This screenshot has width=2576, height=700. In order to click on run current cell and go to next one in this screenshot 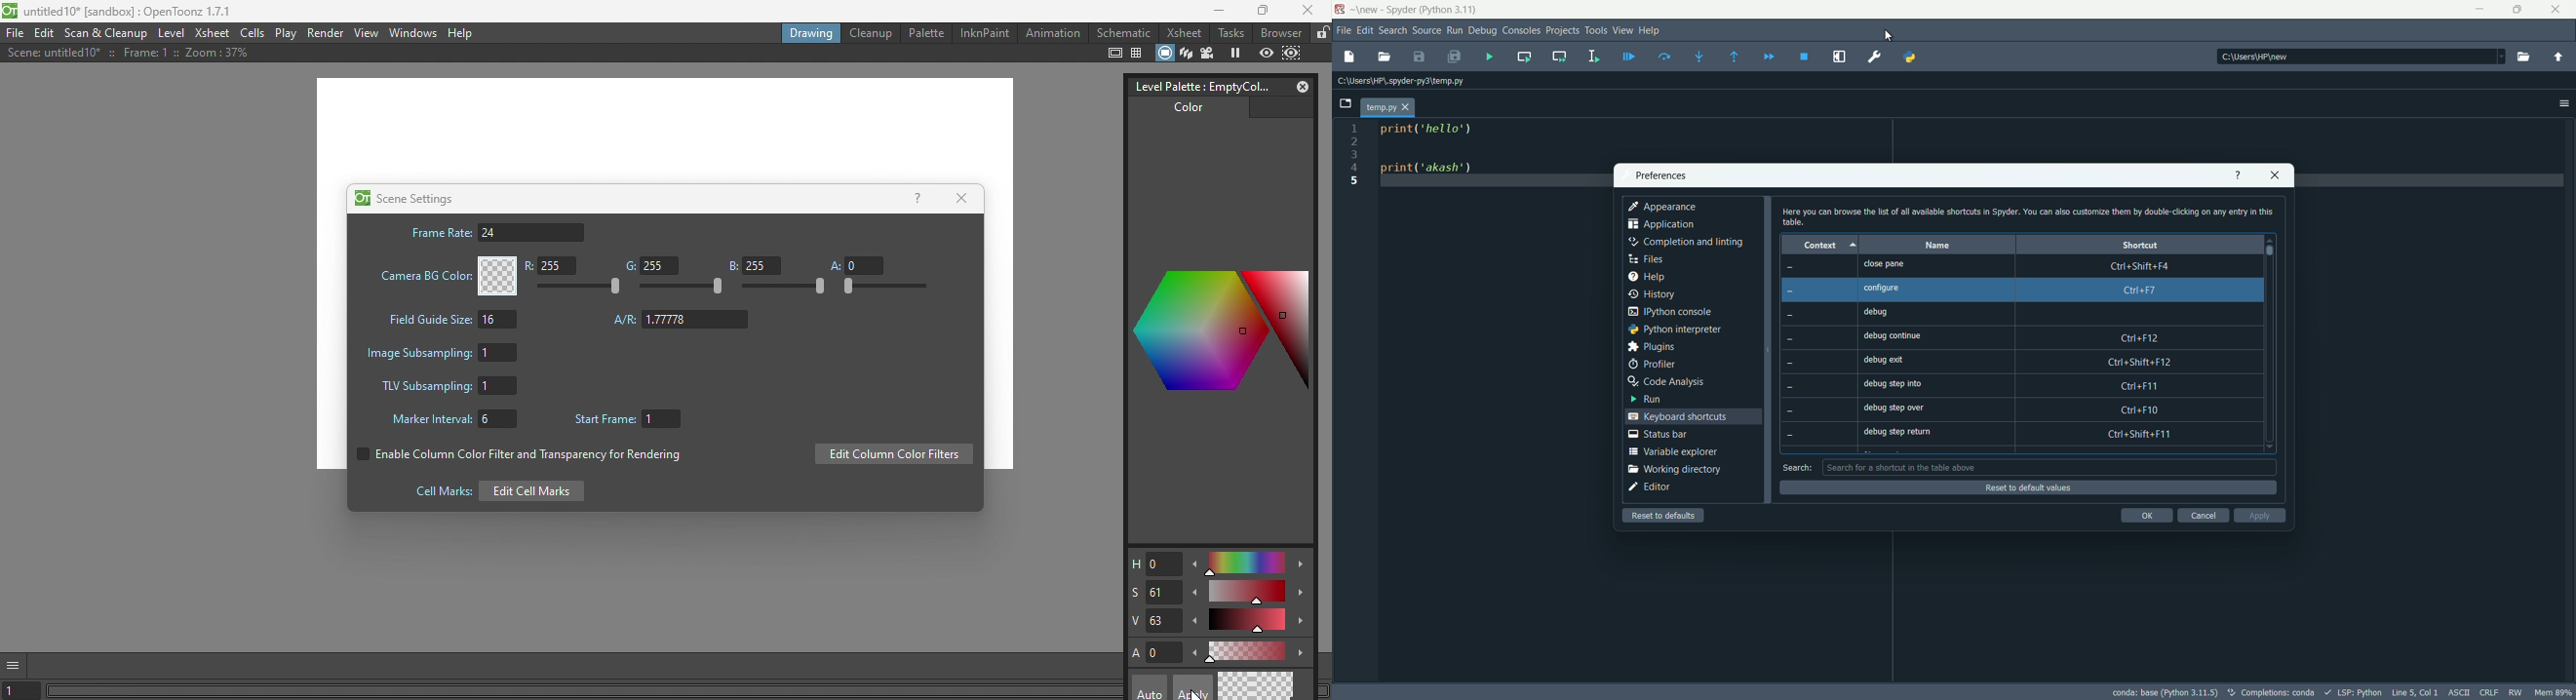, I will do `click(1559, 56)`.